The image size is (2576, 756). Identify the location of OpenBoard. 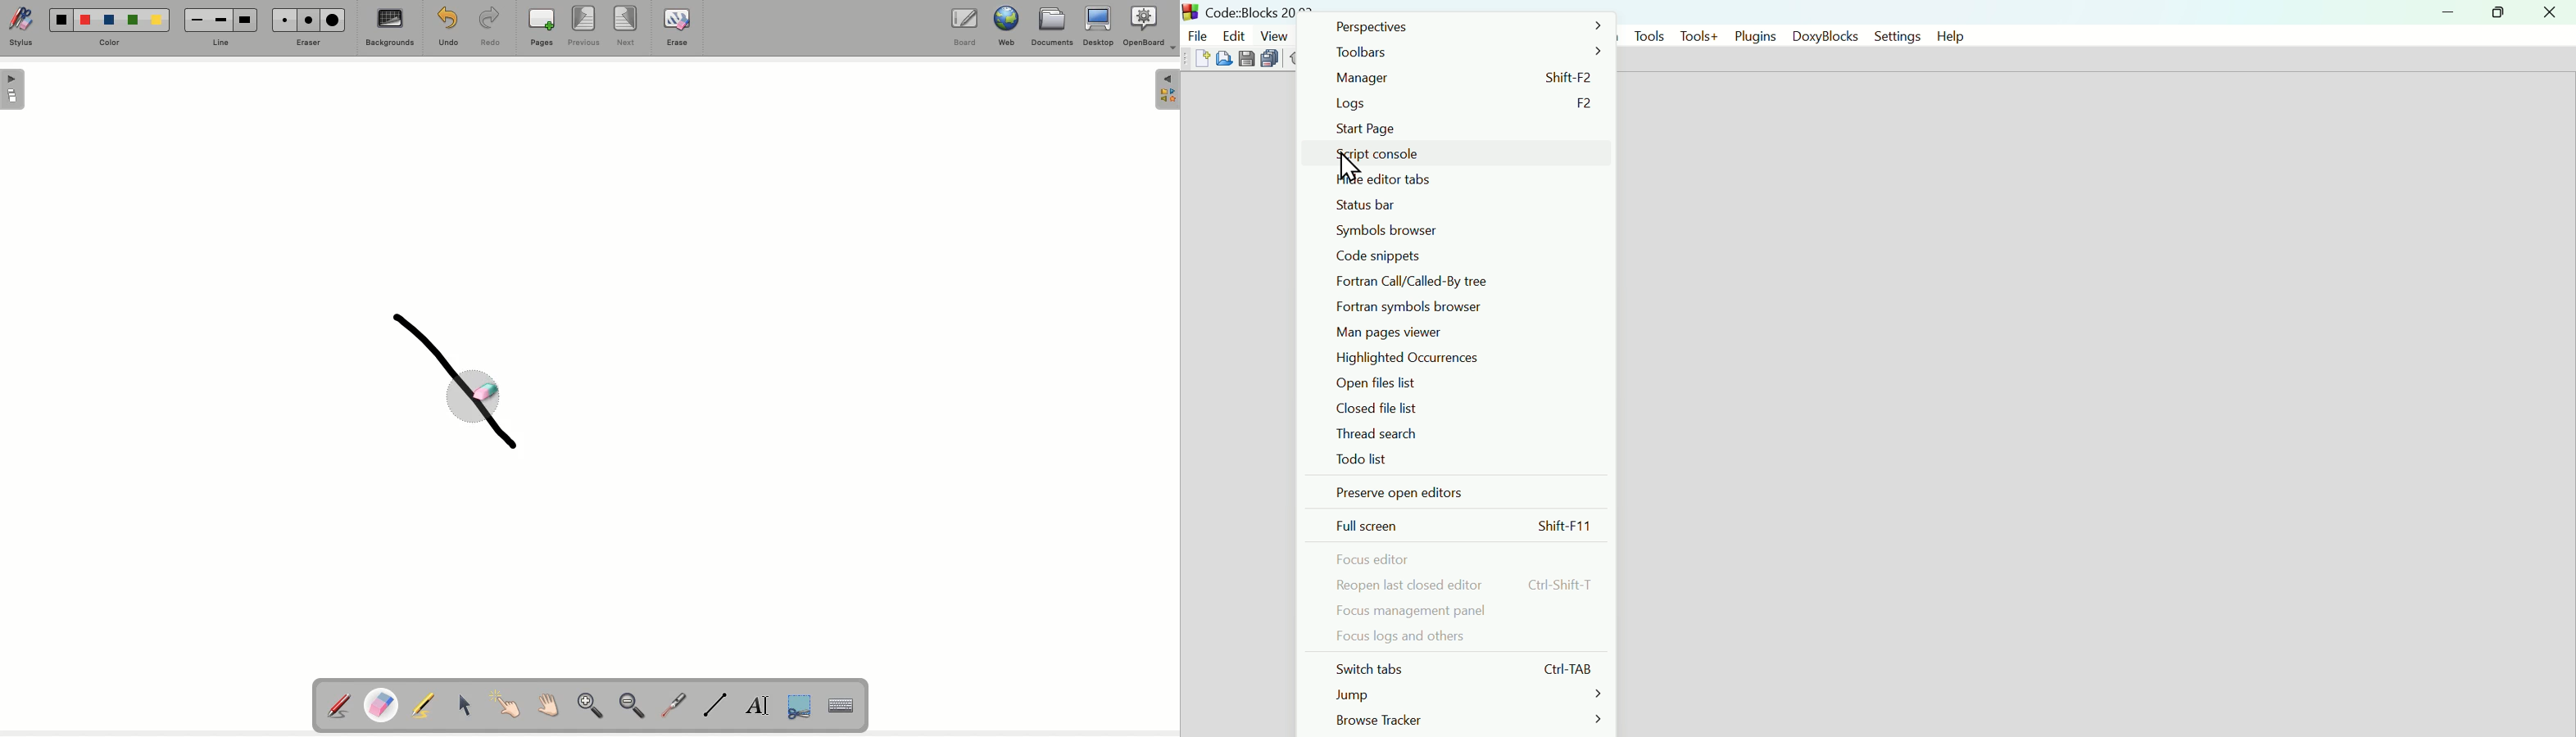
(1151, 28).